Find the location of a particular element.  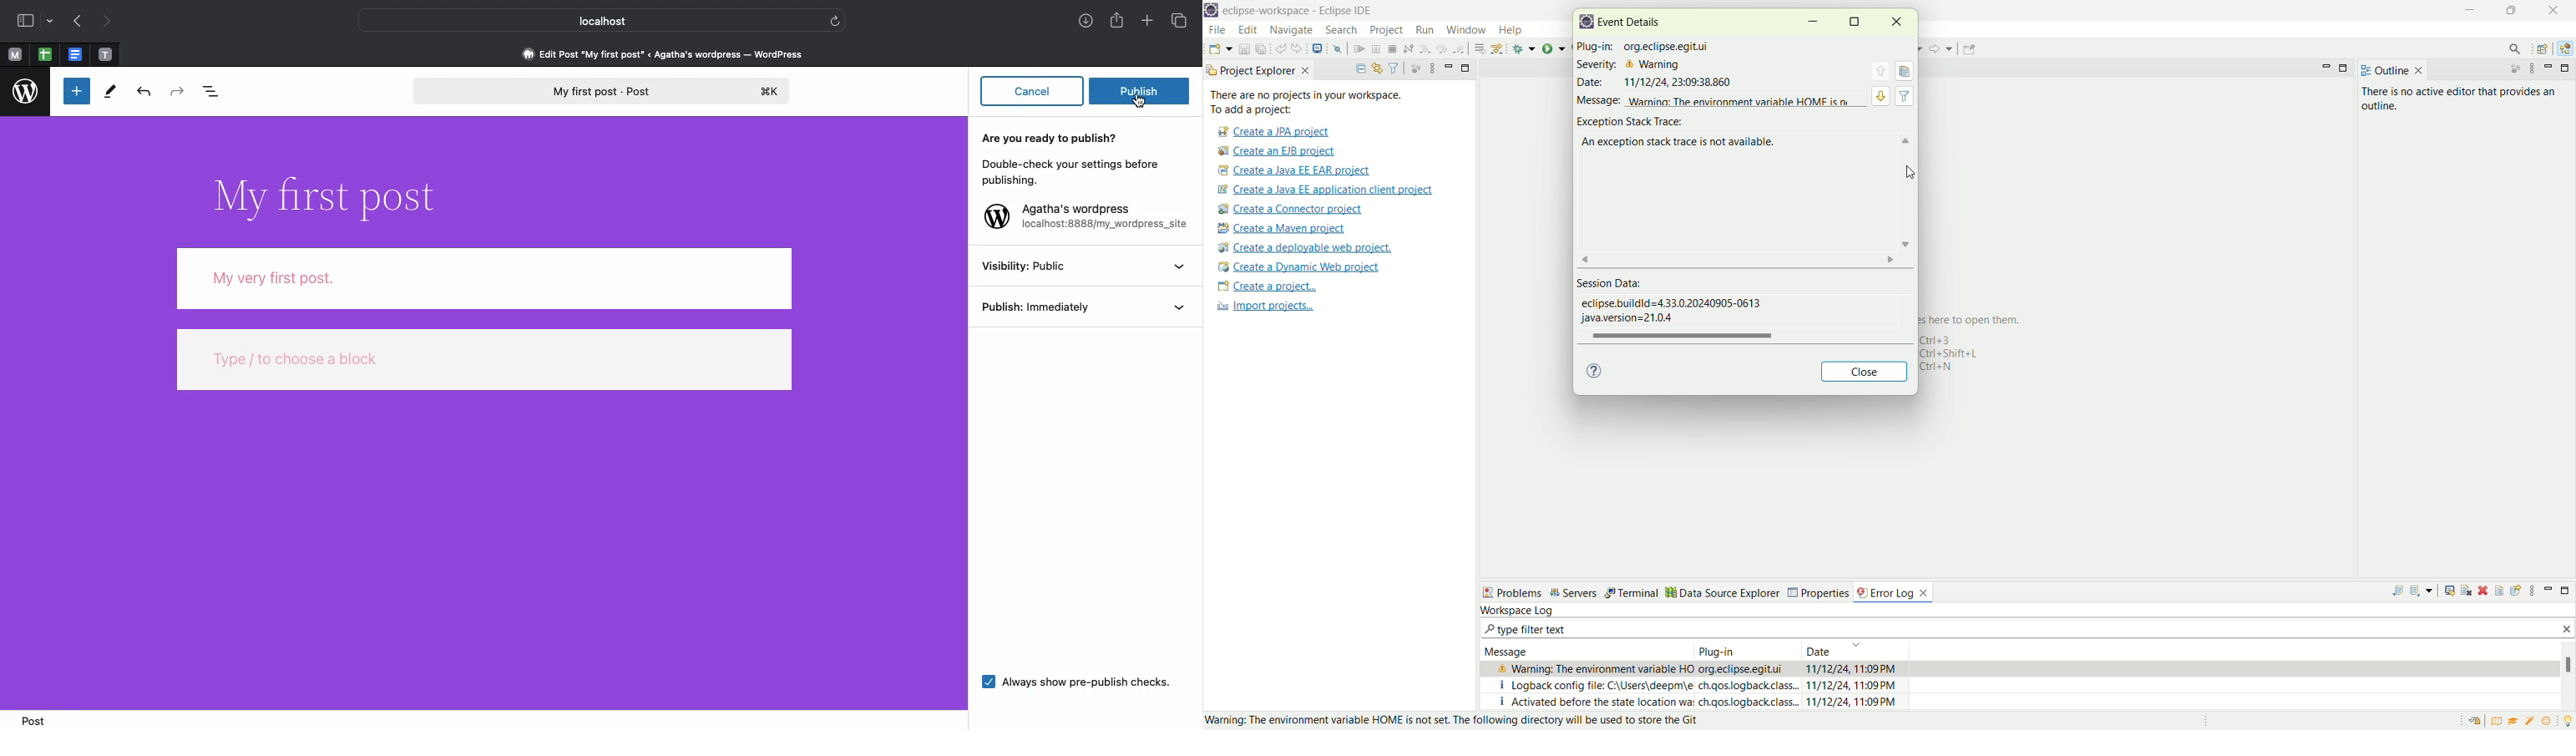

Data source explorer is located at coordinates (1725, 592).